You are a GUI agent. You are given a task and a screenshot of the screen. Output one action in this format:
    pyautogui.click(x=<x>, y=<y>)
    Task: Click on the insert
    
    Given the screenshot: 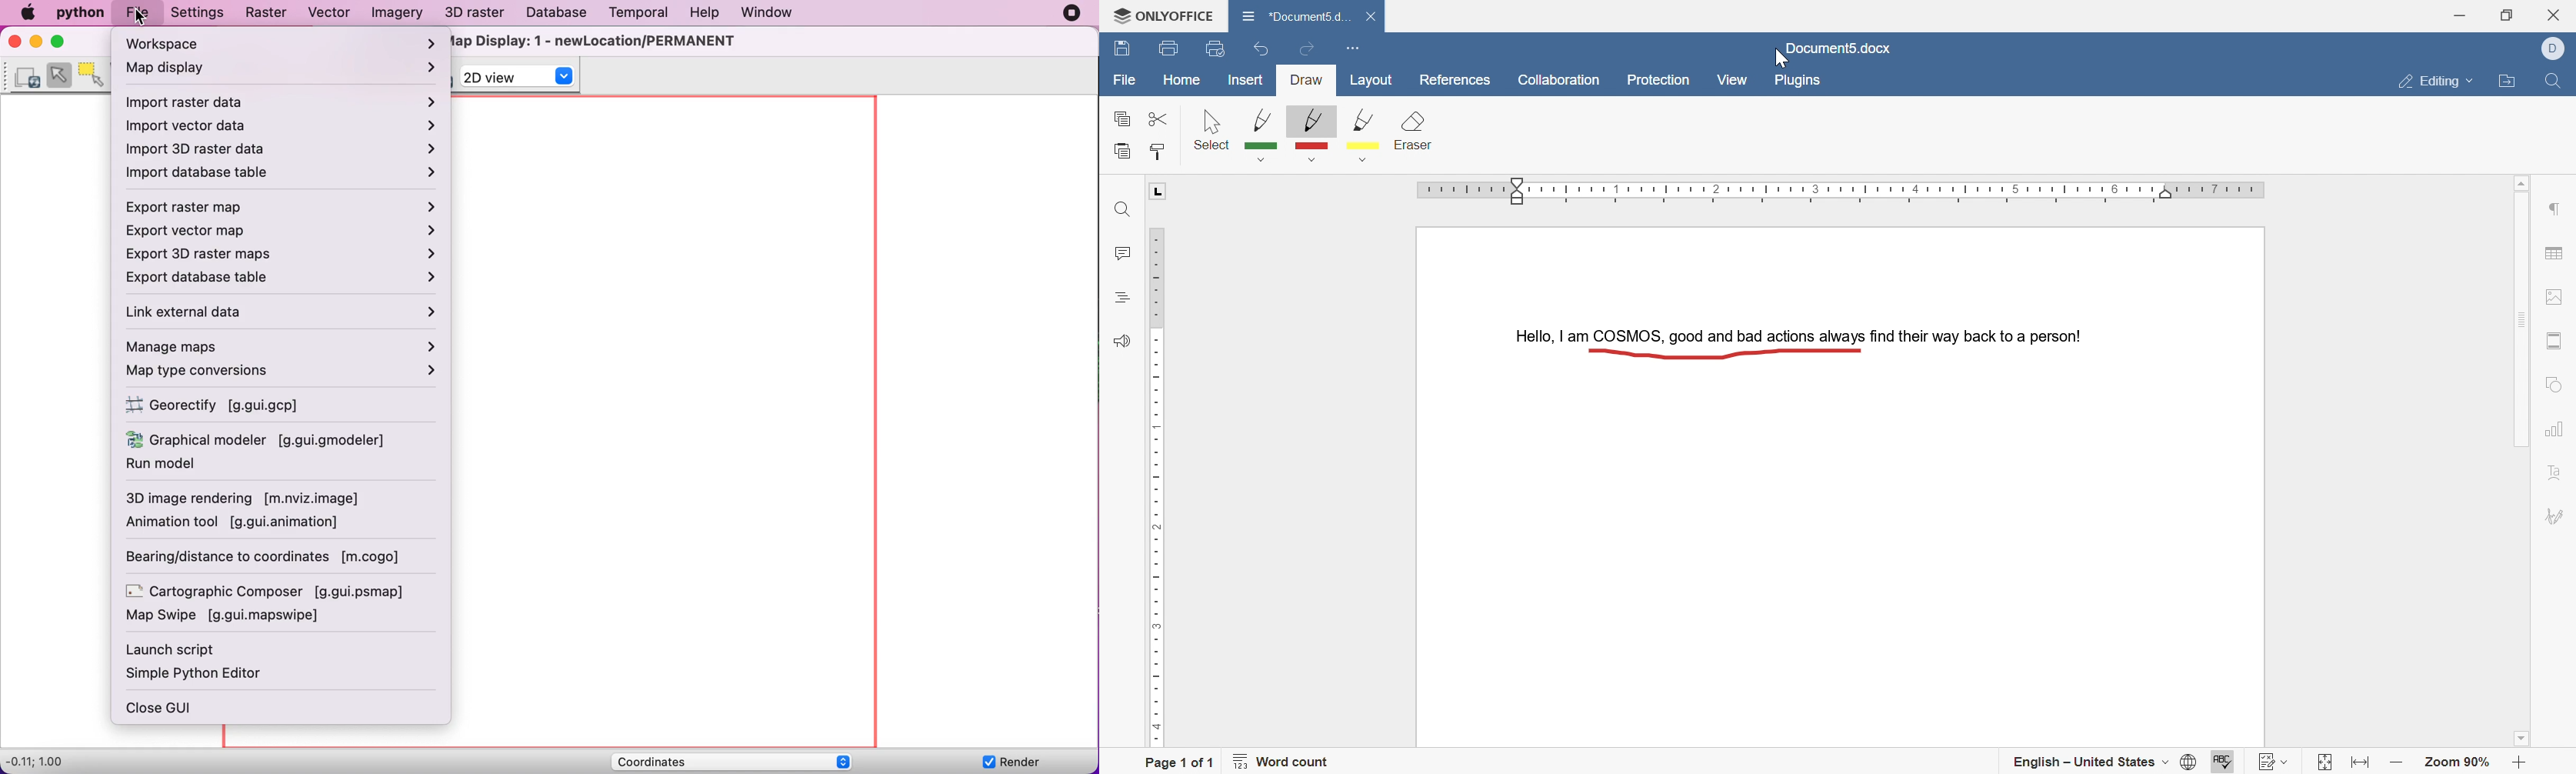 What is the action you would take?
    pyautogui.click(x=1246, y=82)
    